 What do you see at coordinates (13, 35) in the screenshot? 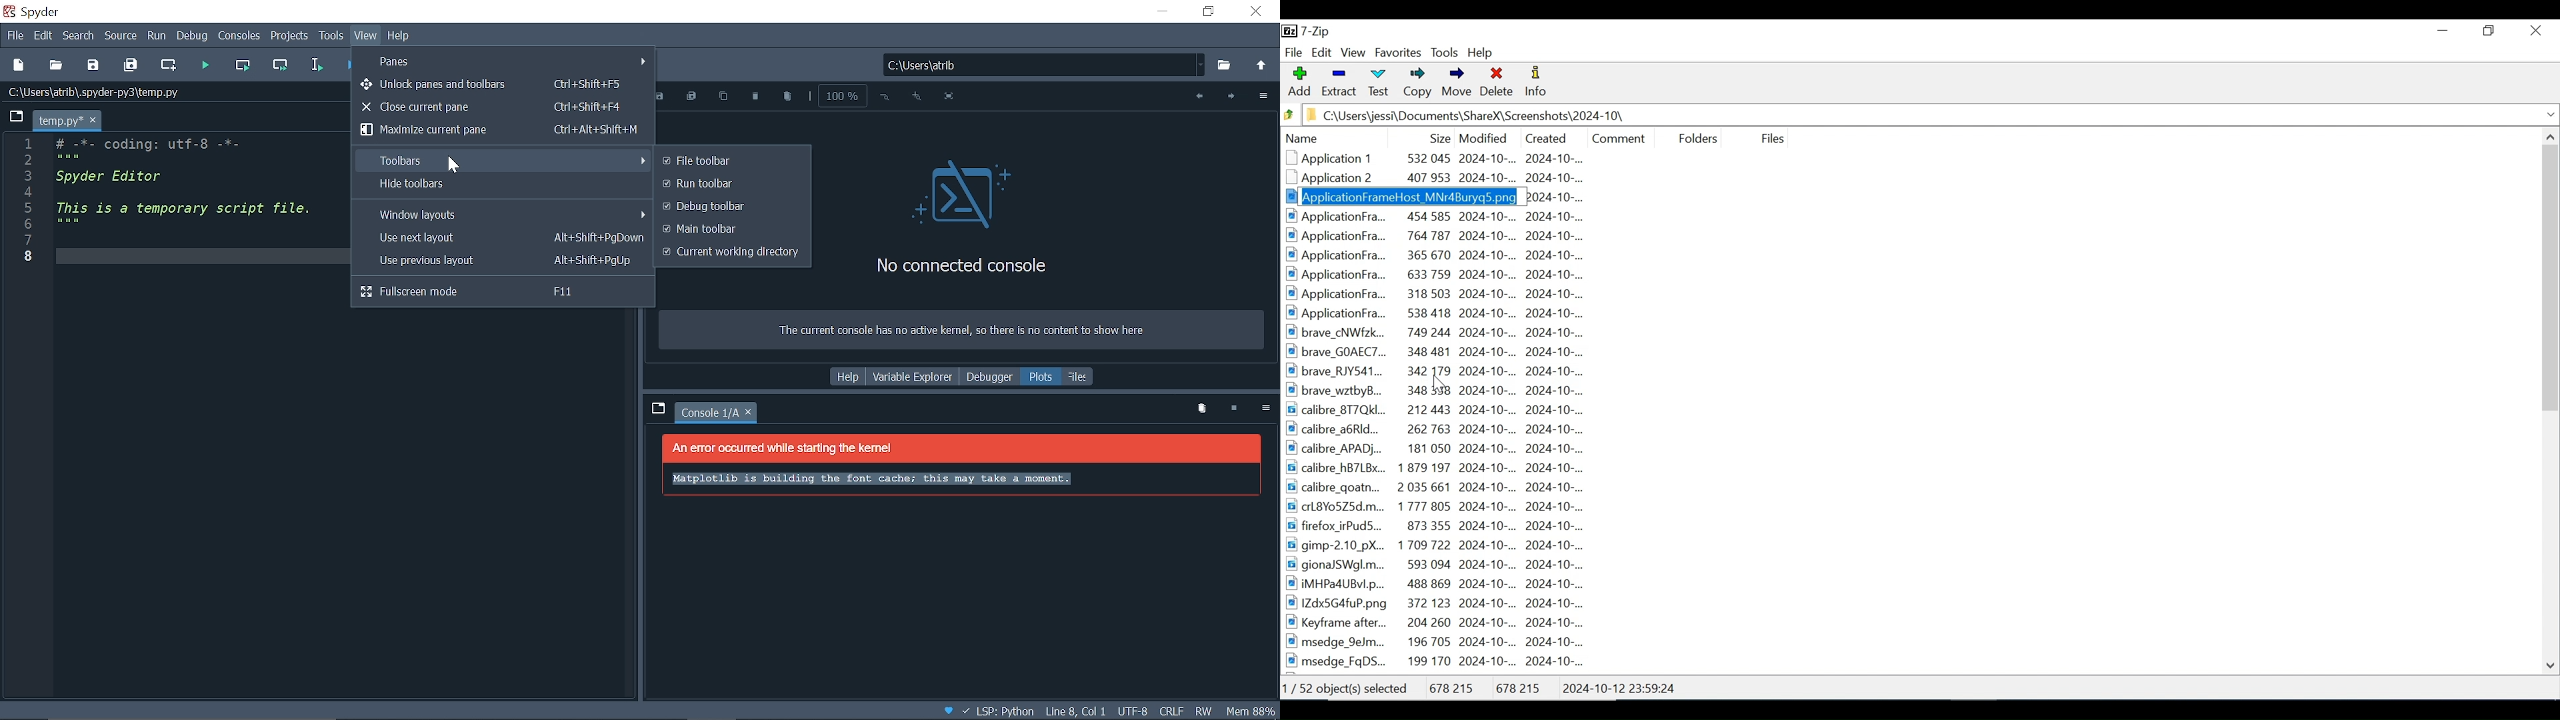
I see `File` at bounding box center [13, 35].